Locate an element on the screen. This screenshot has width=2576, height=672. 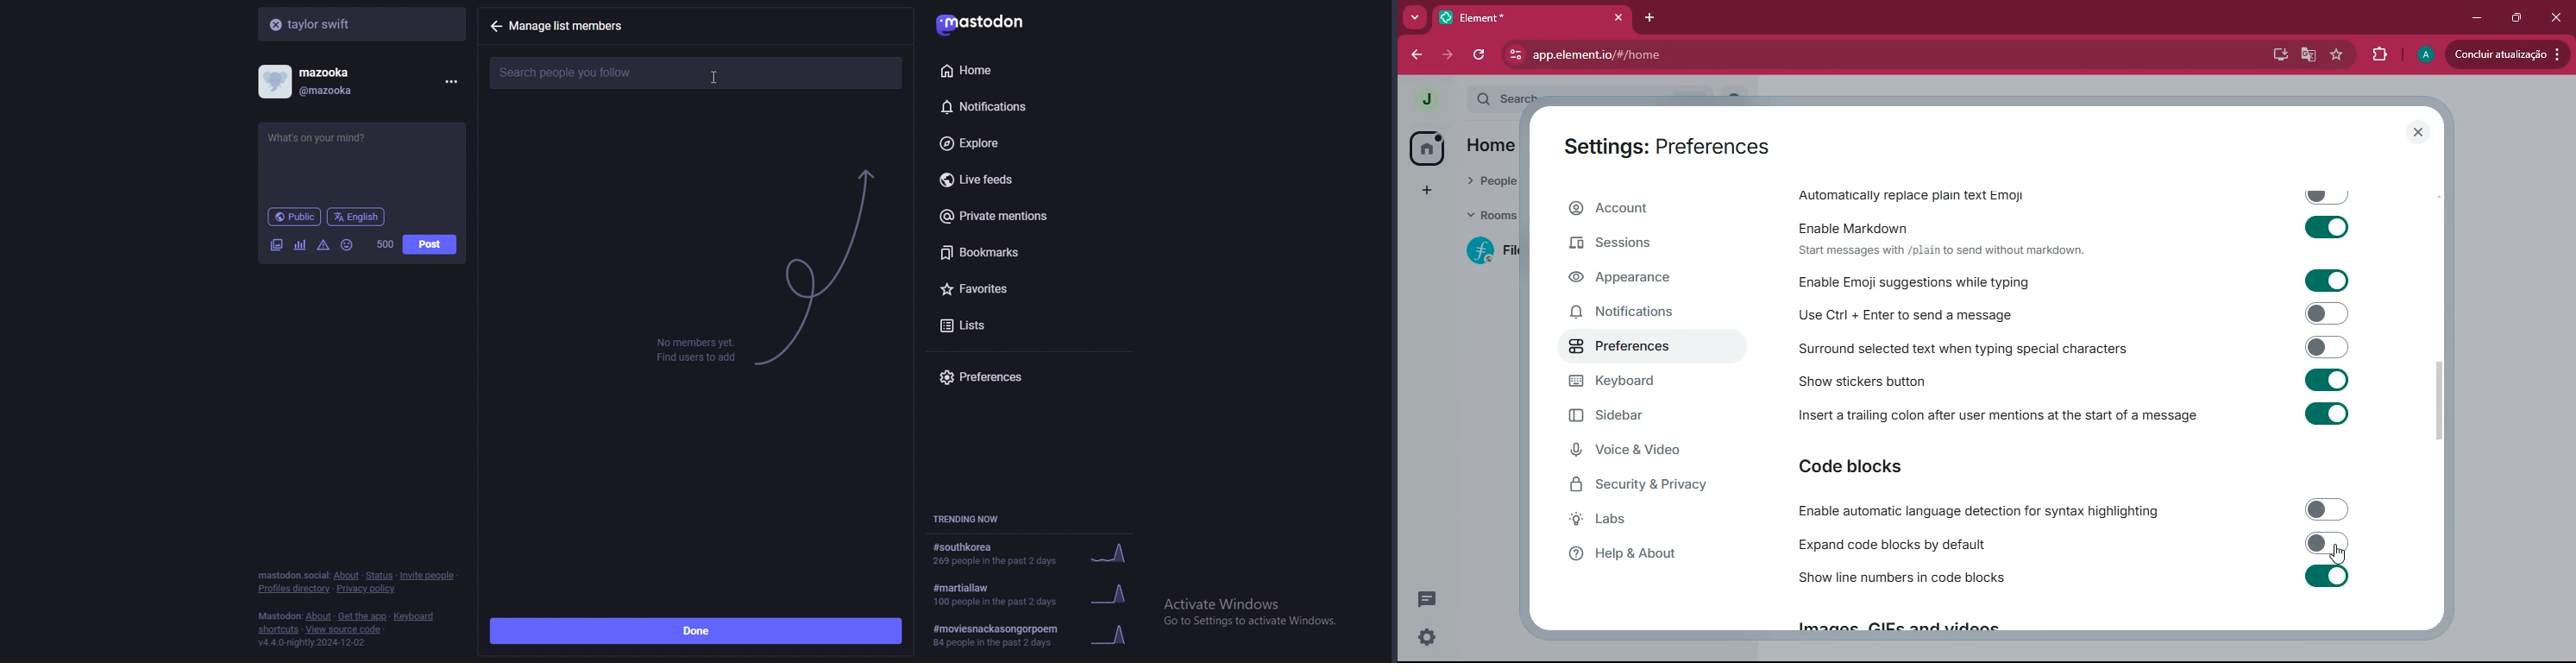
Show stickers button is located at coordinates (2078, 384).